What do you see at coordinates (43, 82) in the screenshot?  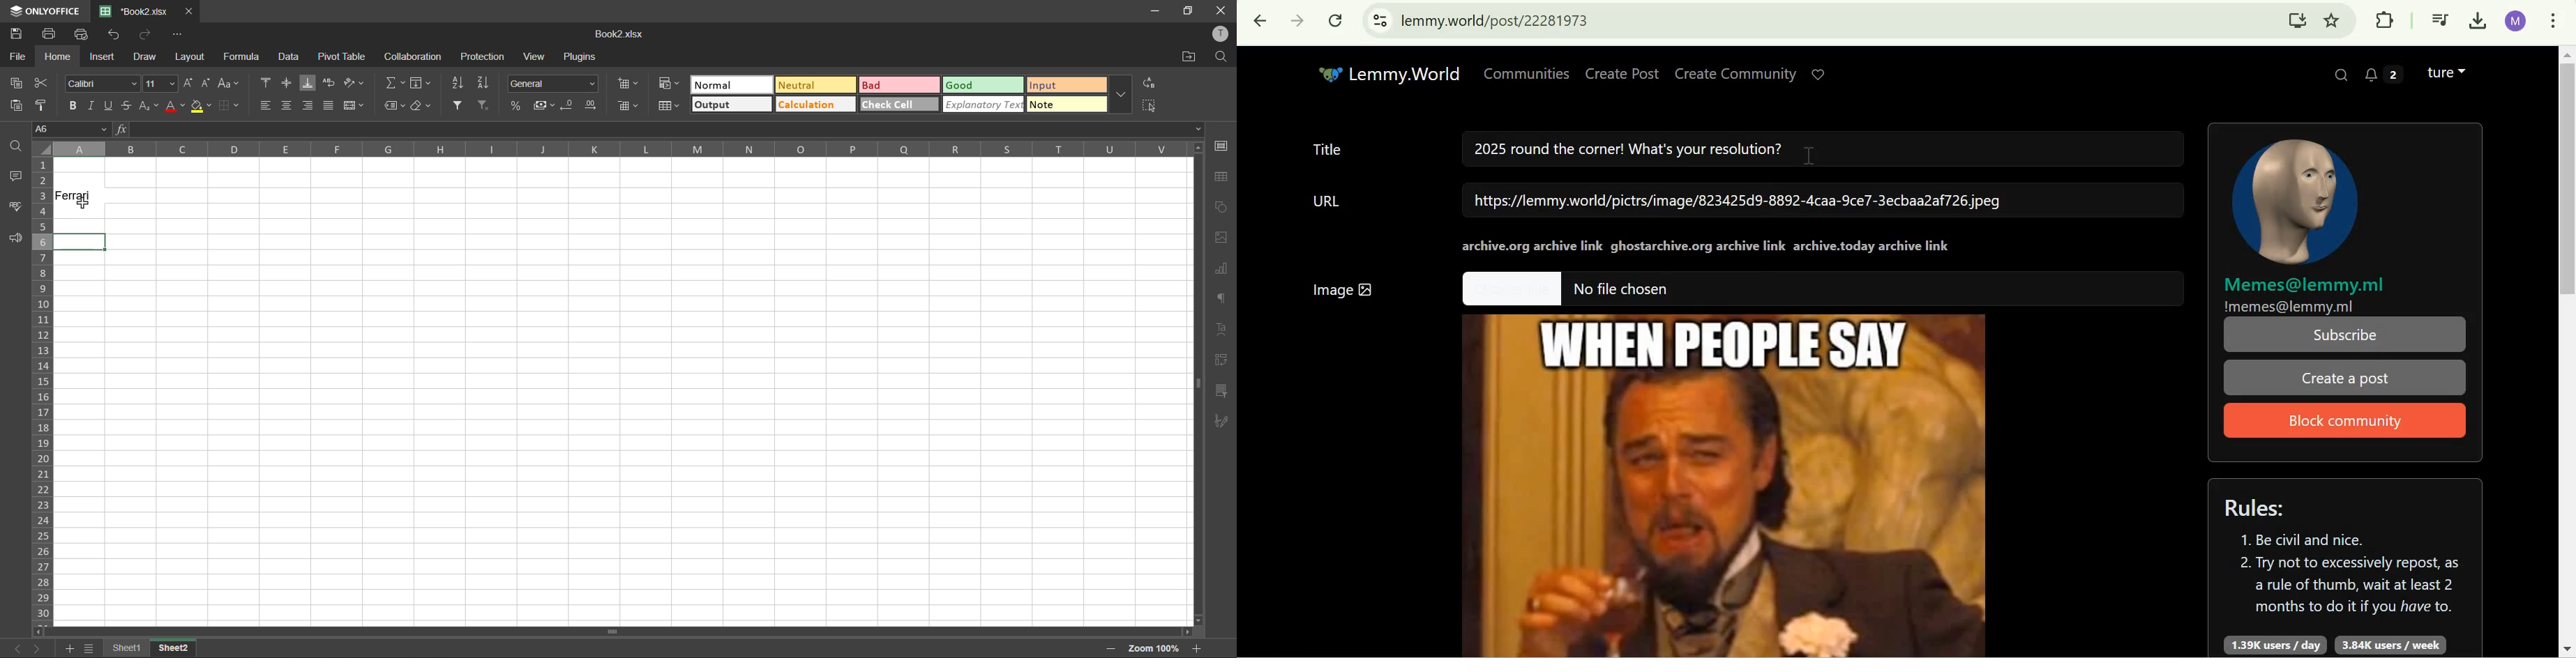 I see `cut` at bounding box center [43, 82].